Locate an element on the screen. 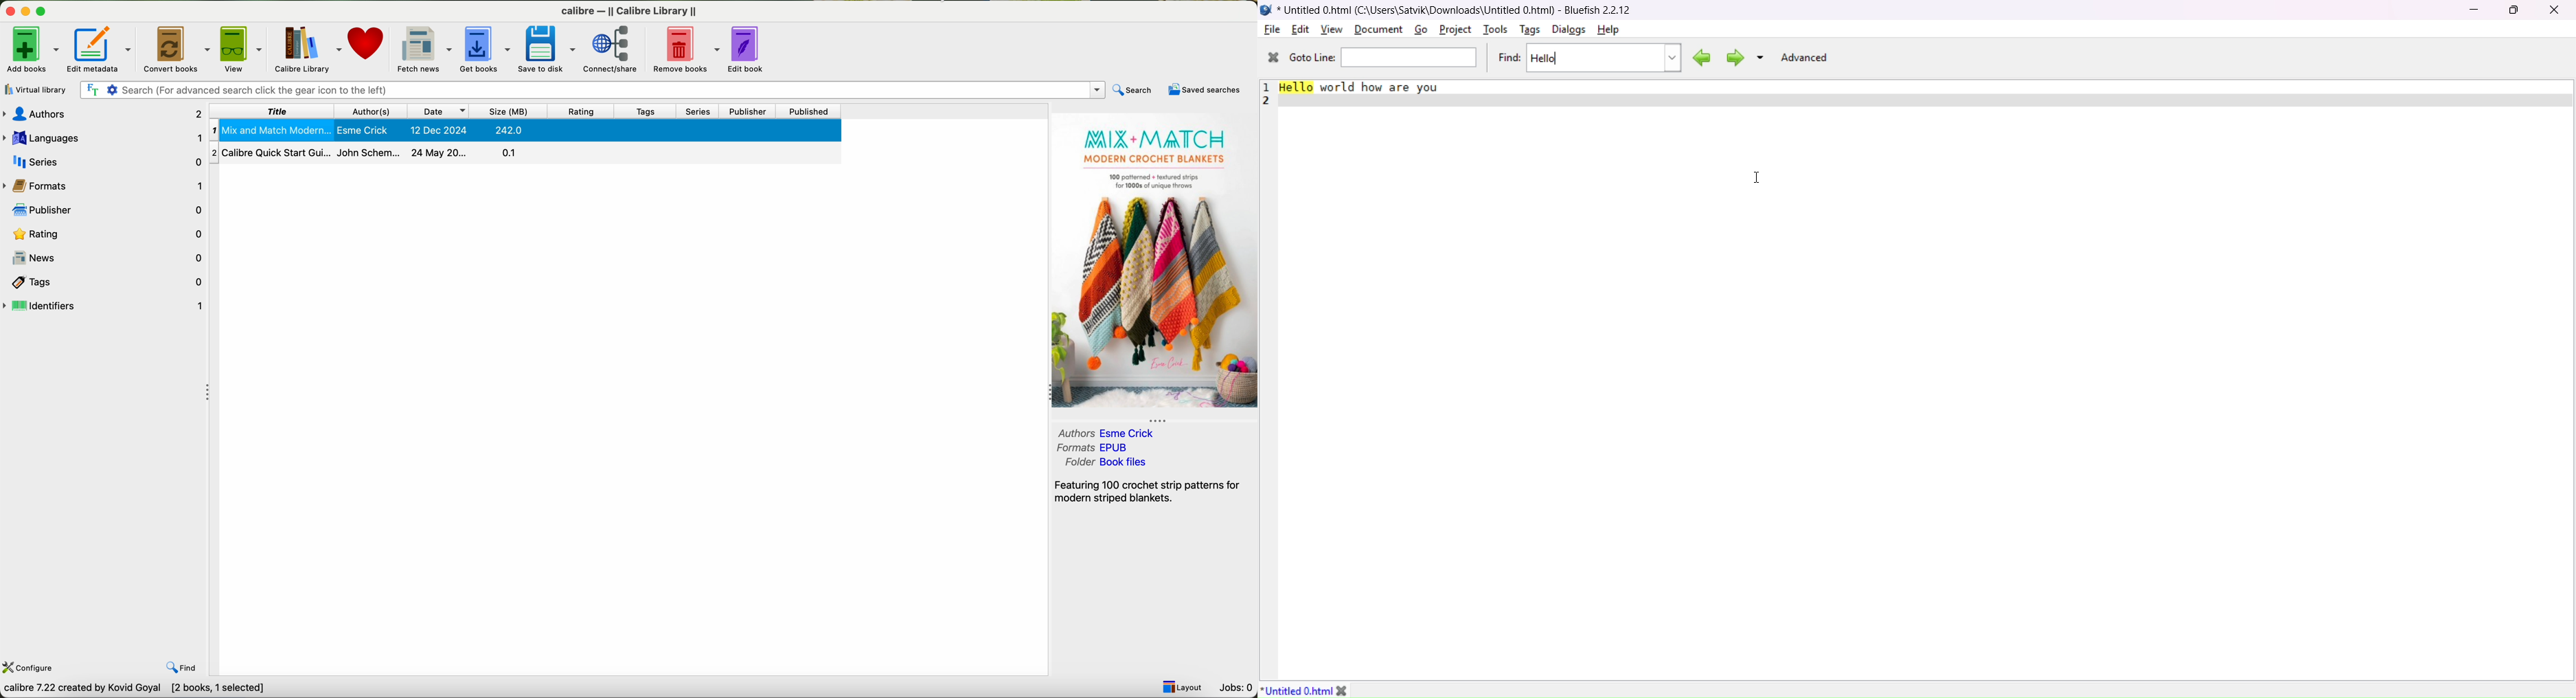  search bar is located at coordinates (590, 89).